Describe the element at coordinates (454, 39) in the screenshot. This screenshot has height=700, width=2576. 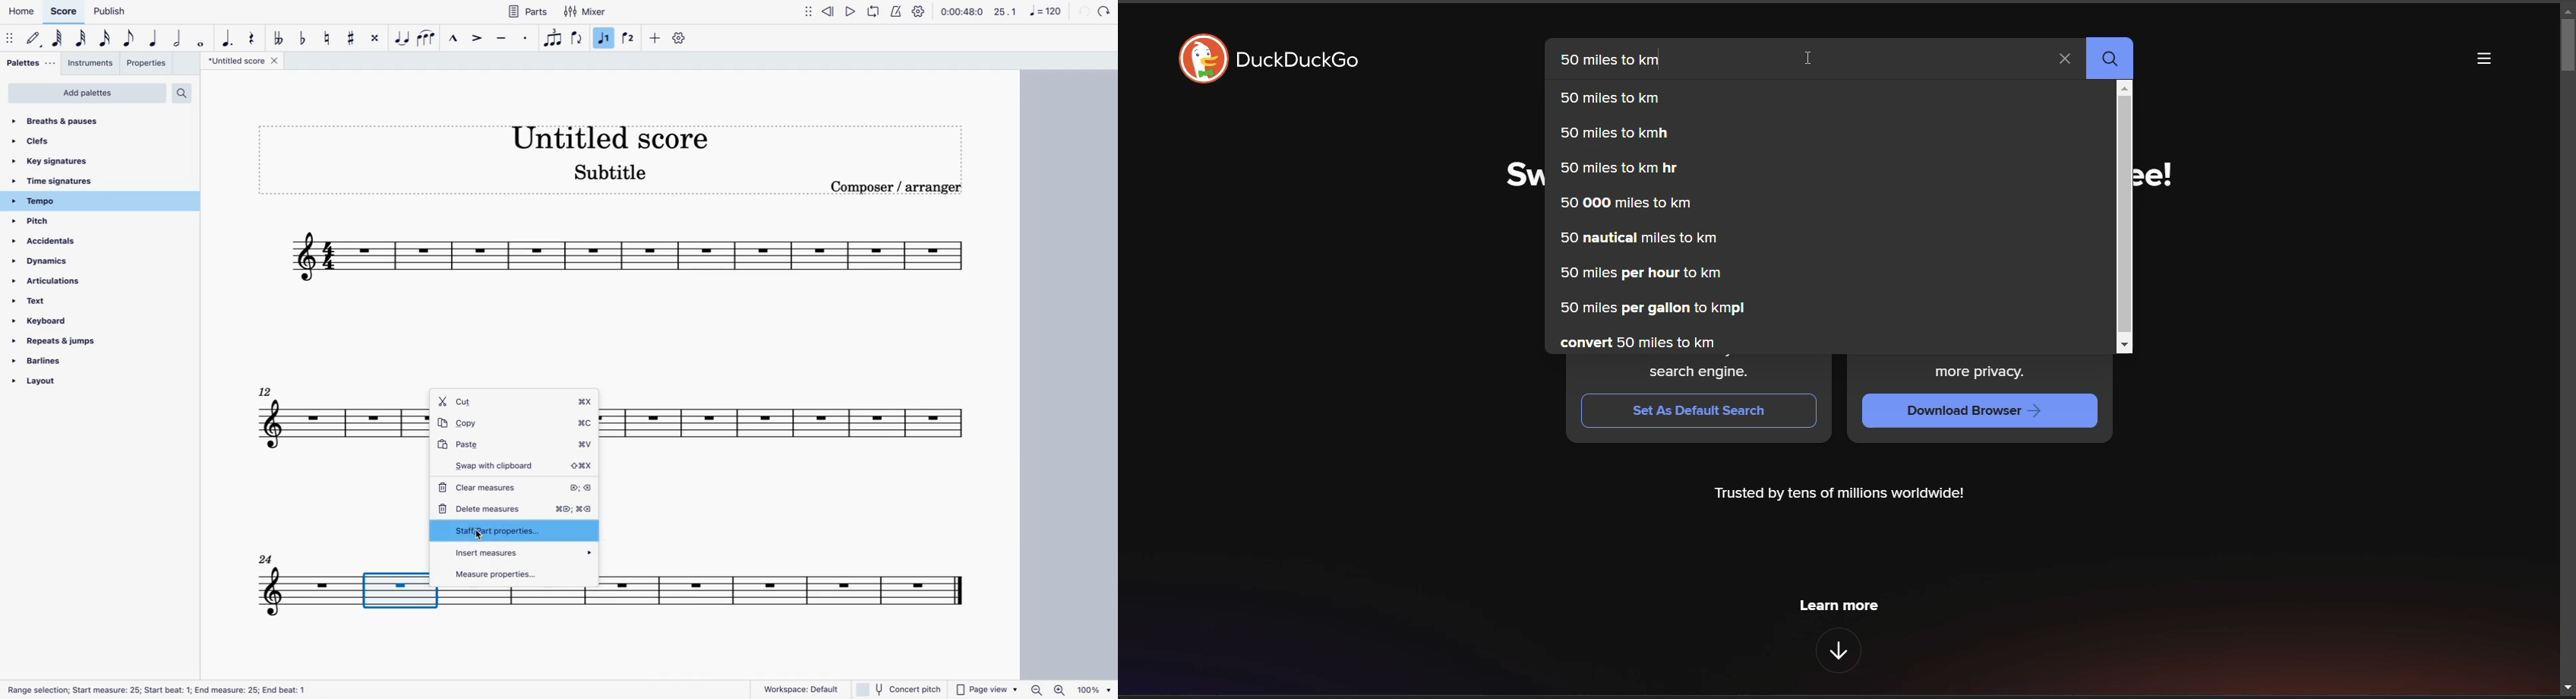
I see `marcato` at that location.